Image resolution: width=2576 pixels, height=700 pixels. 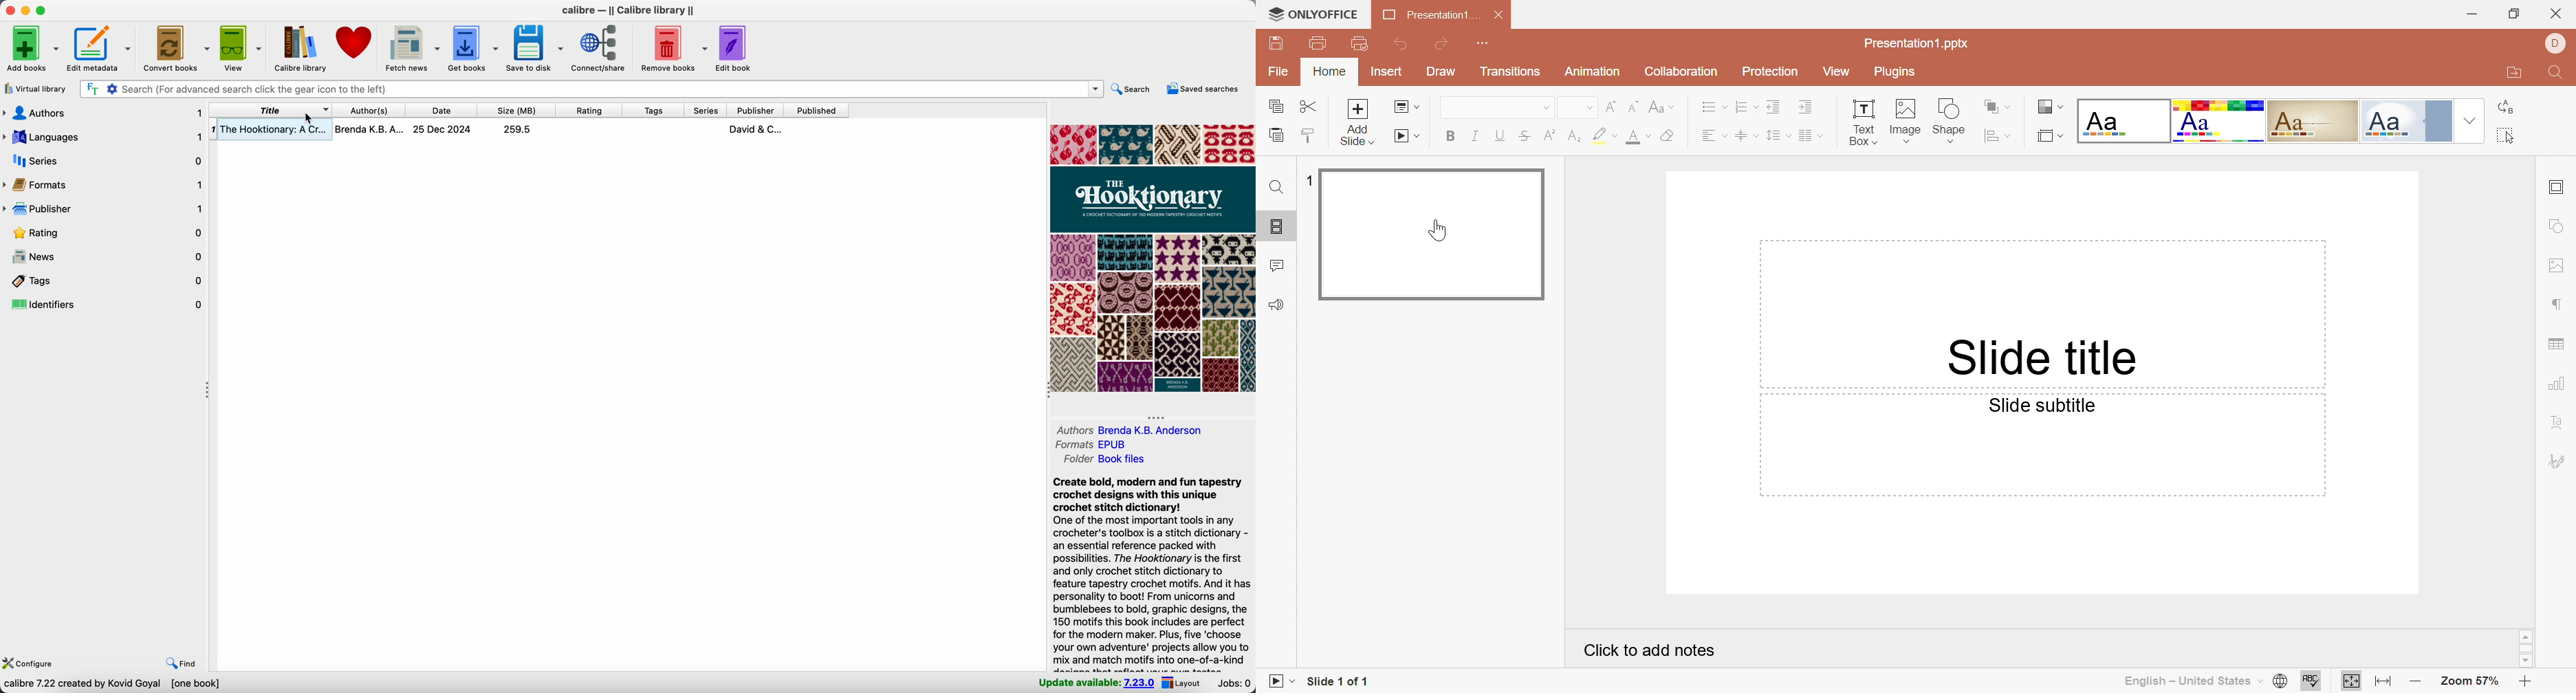 What do you see at coordinates (1442, 72) in the screenshot?
I see `Draw` at bounding box center [1442, 72].